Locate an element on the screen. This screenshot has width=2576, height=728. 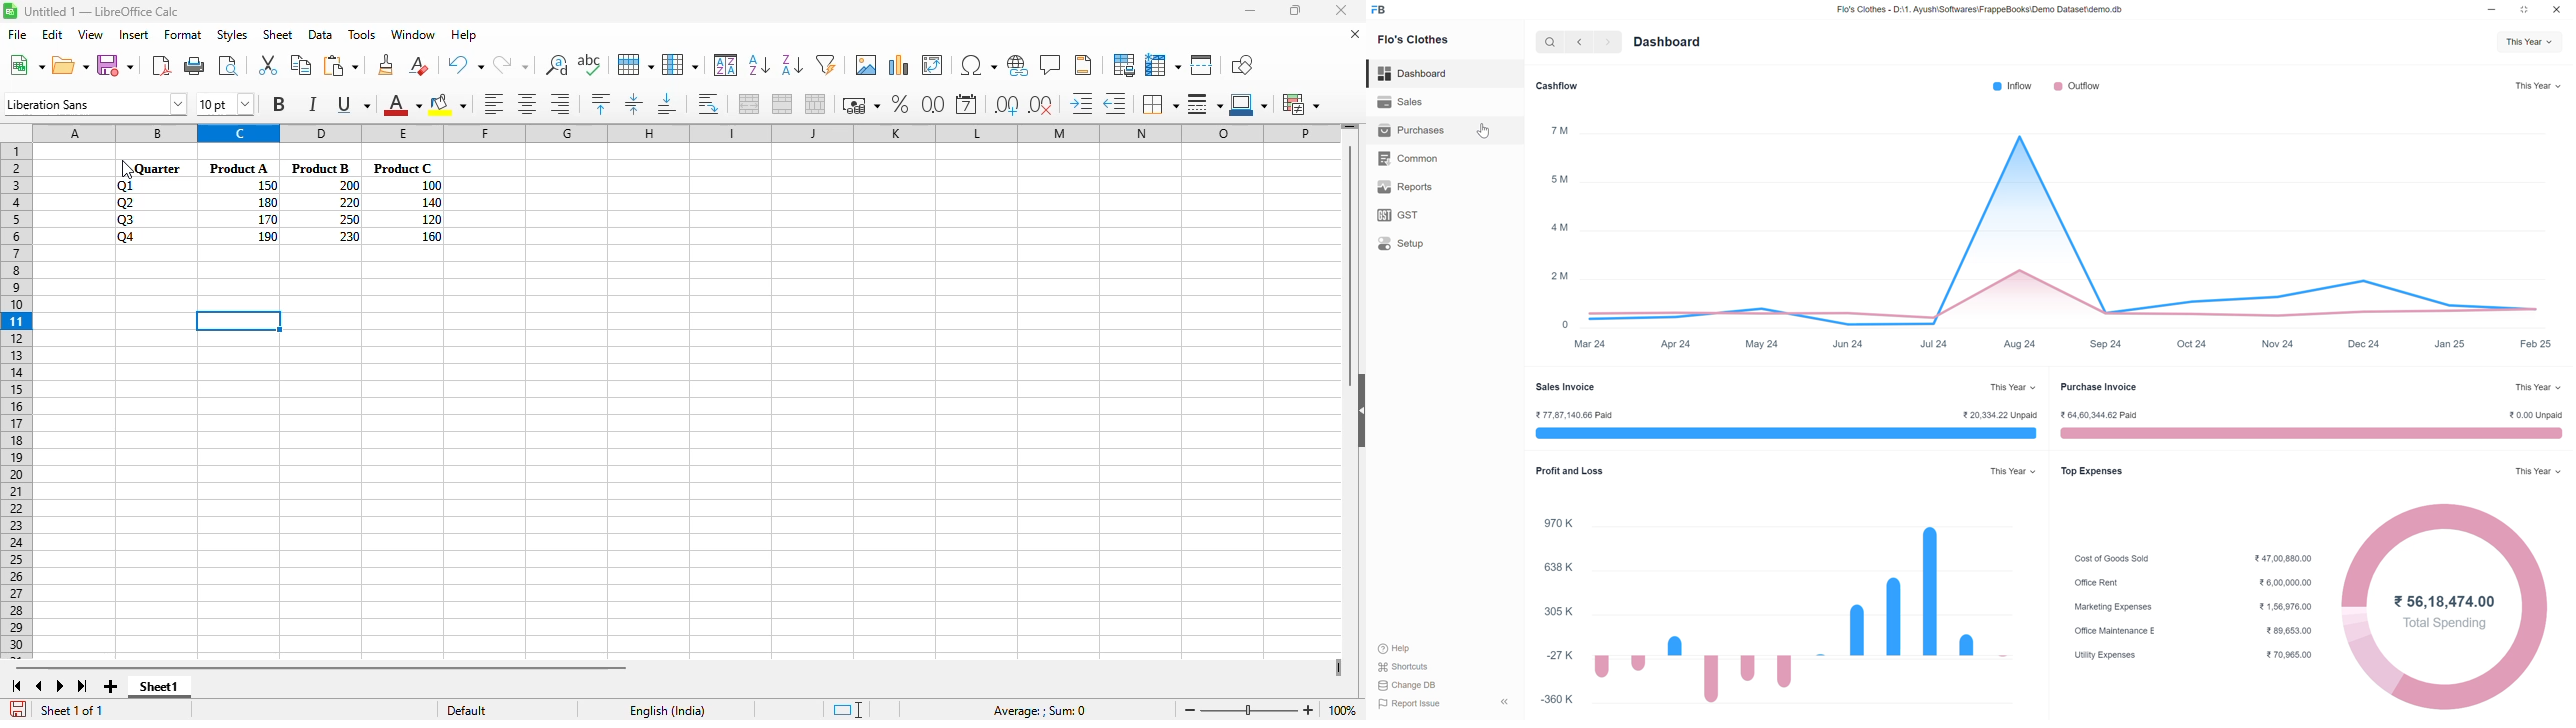
insert is located at coordinates (134, 35).